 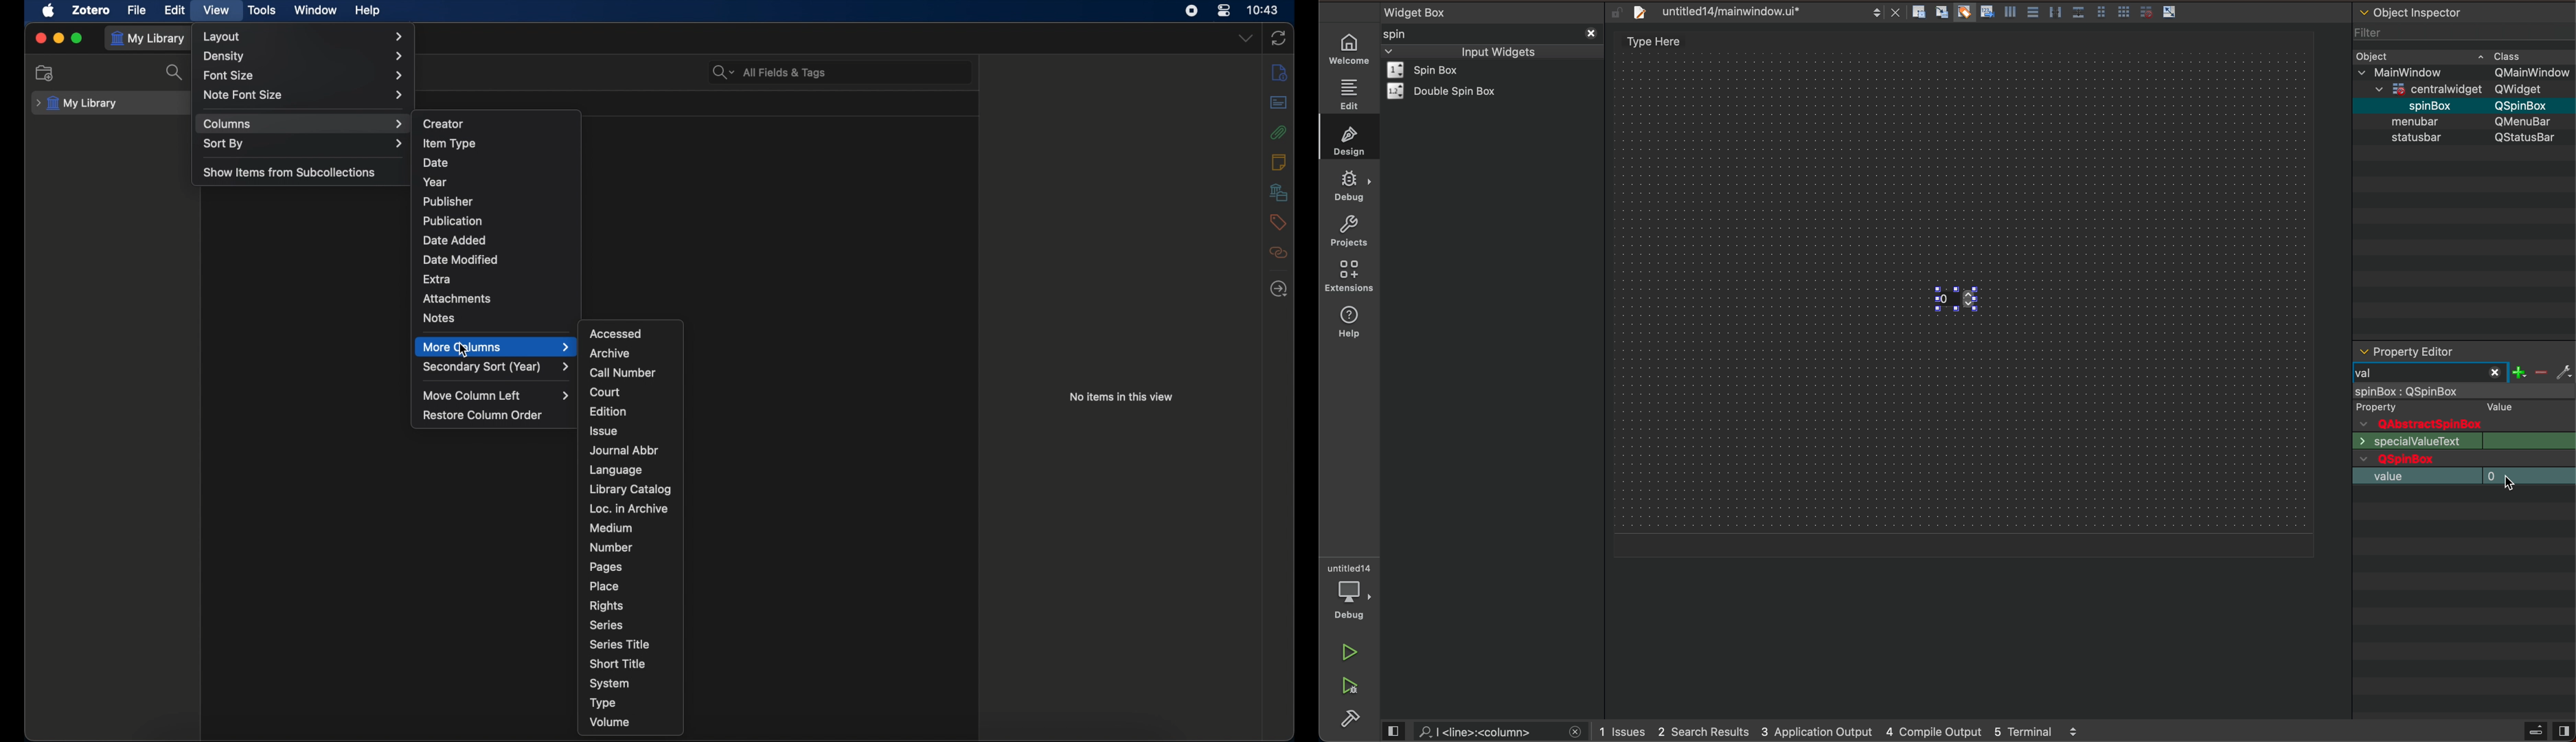 What do you see at coordinates (617, 333) in the screenshot?
I see `accessed` at bounding box center [617, 333].